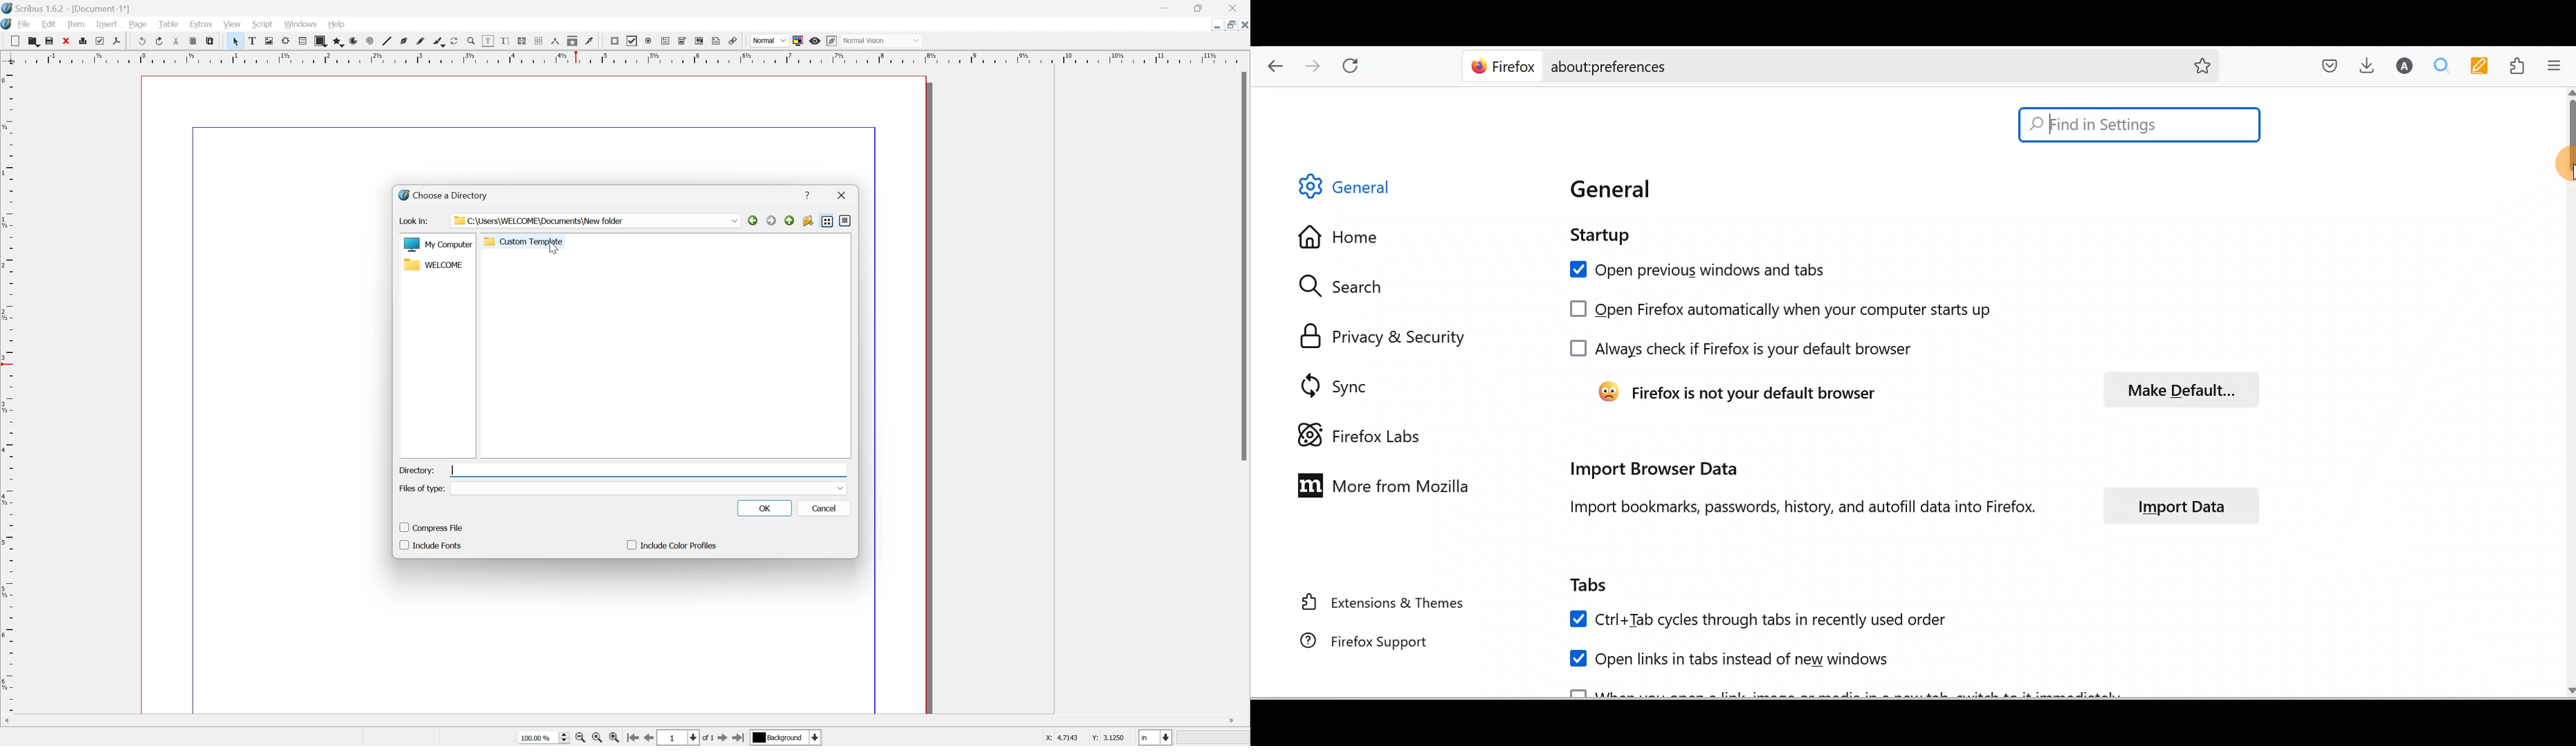 The image size is (2576, 756). Describe the element at coordinates (1723, 269) in the screenshot. I see `Open previous windows and tabs` at that location.